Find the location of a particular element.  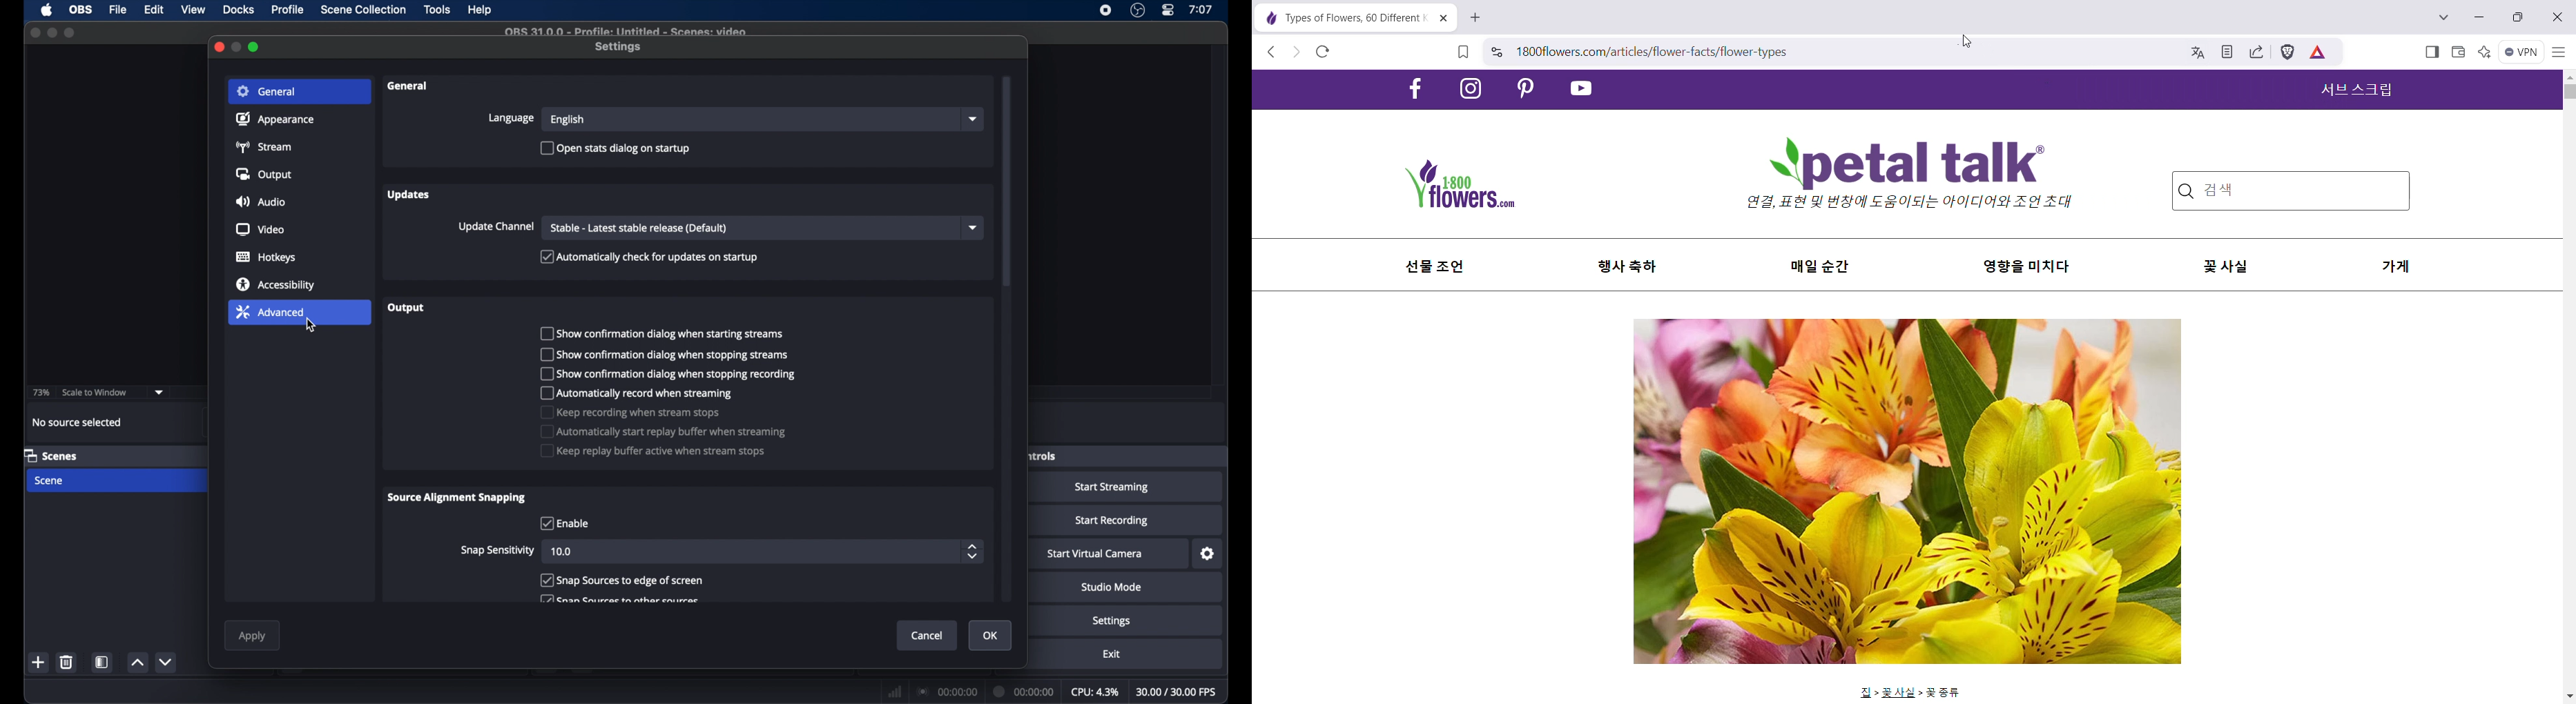

minimize is located at coordinates (235, 46).